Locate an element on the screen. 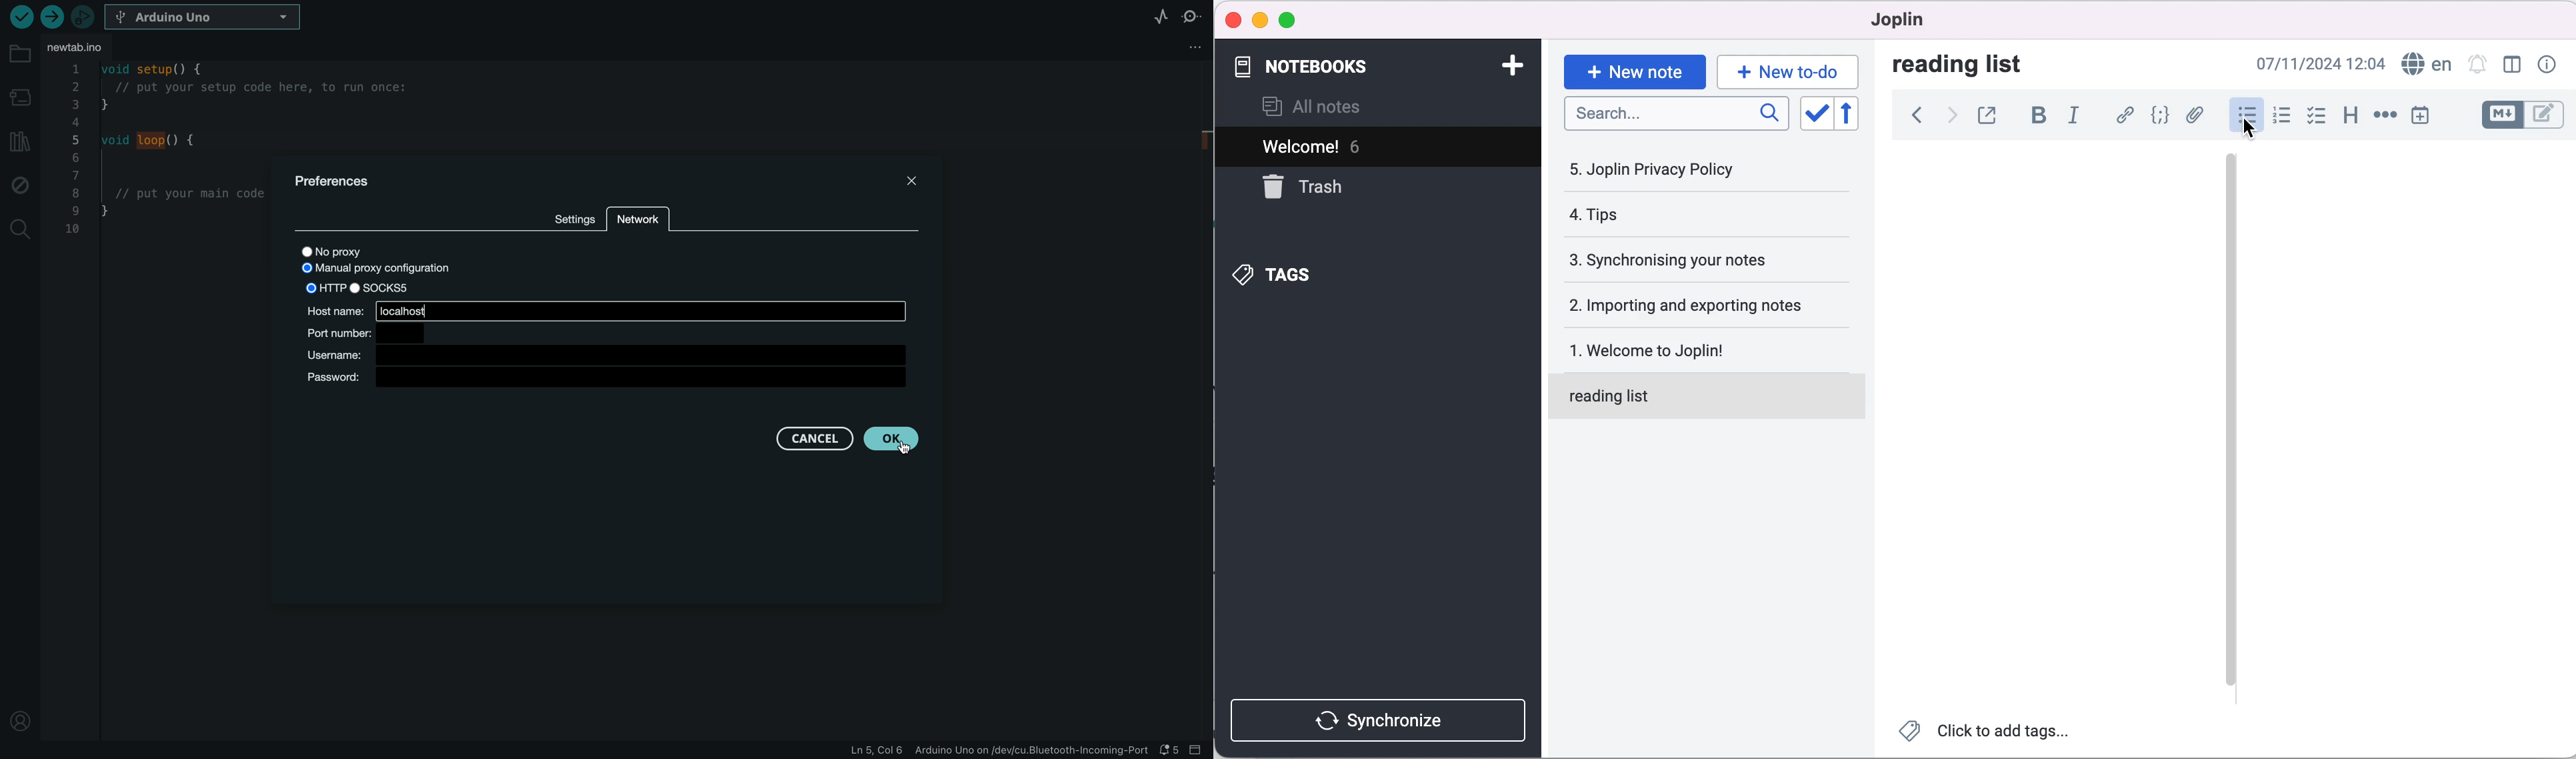  new to-do is located at coordinates (1790, 69).